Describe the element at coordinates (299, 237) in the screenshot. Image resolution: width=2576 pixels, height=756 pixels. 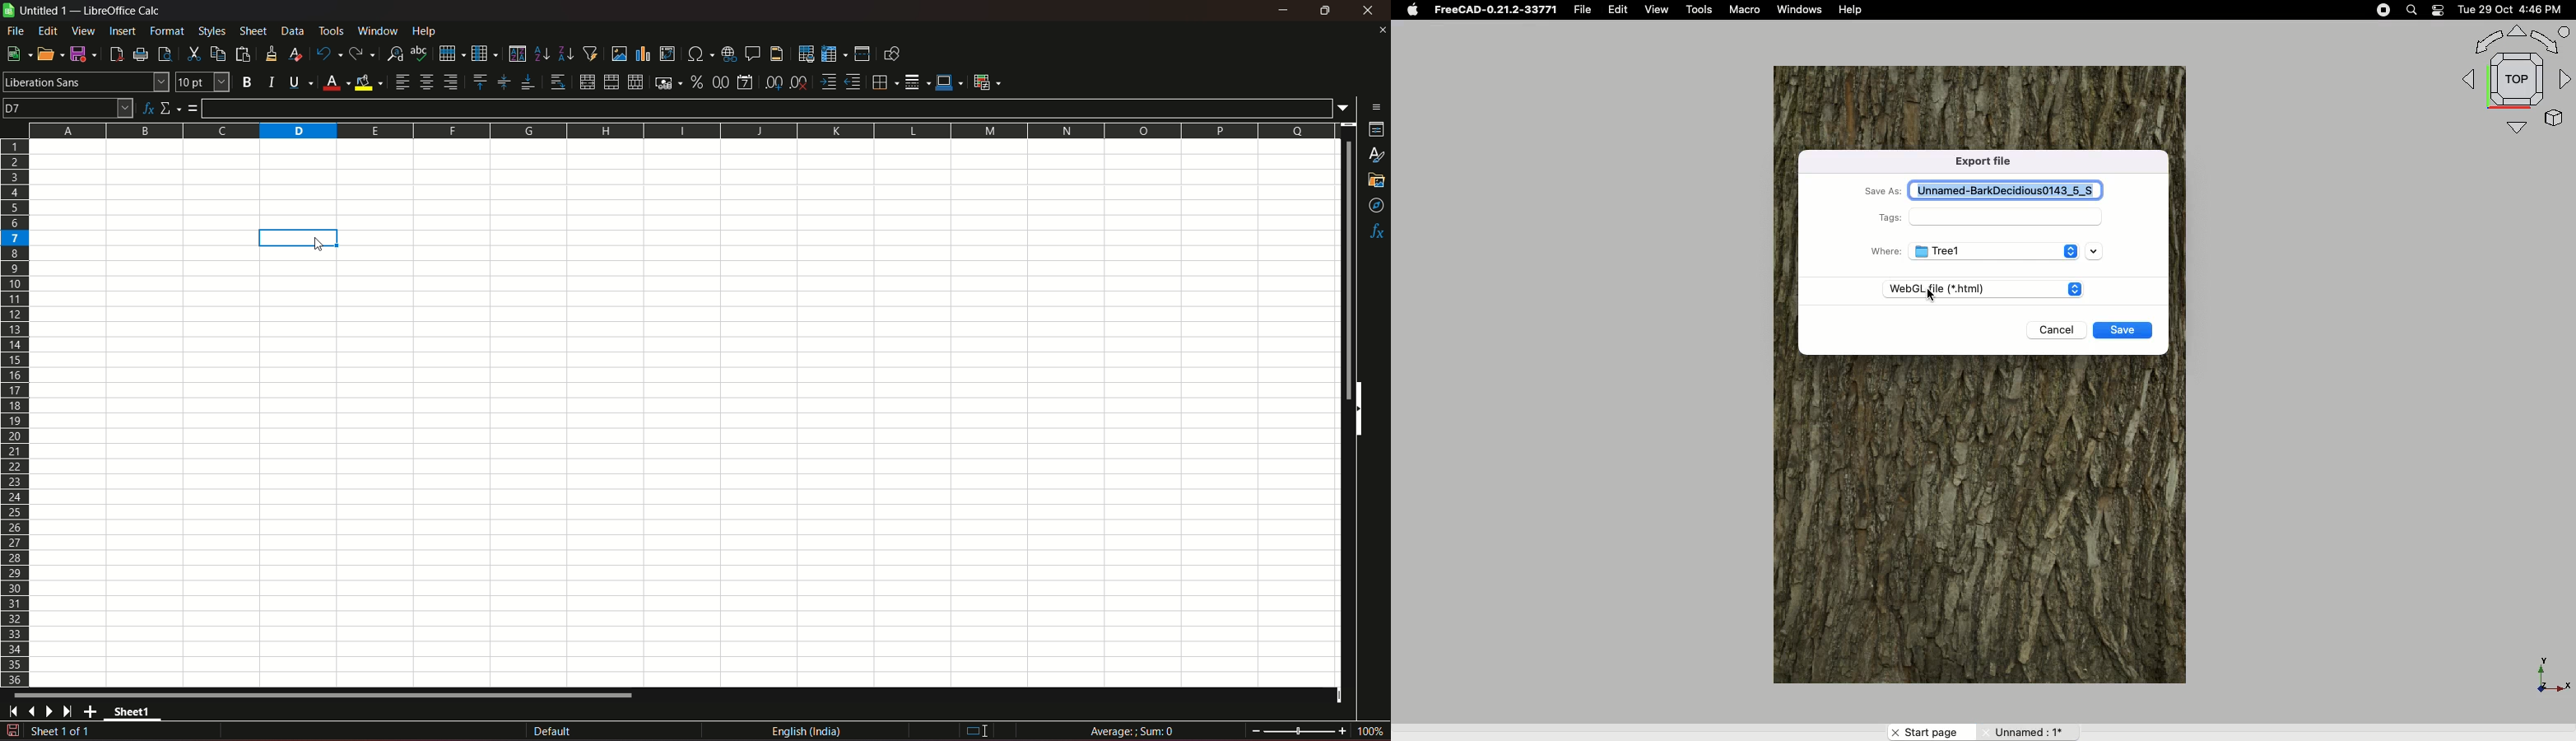
I see `highlight` at that location.